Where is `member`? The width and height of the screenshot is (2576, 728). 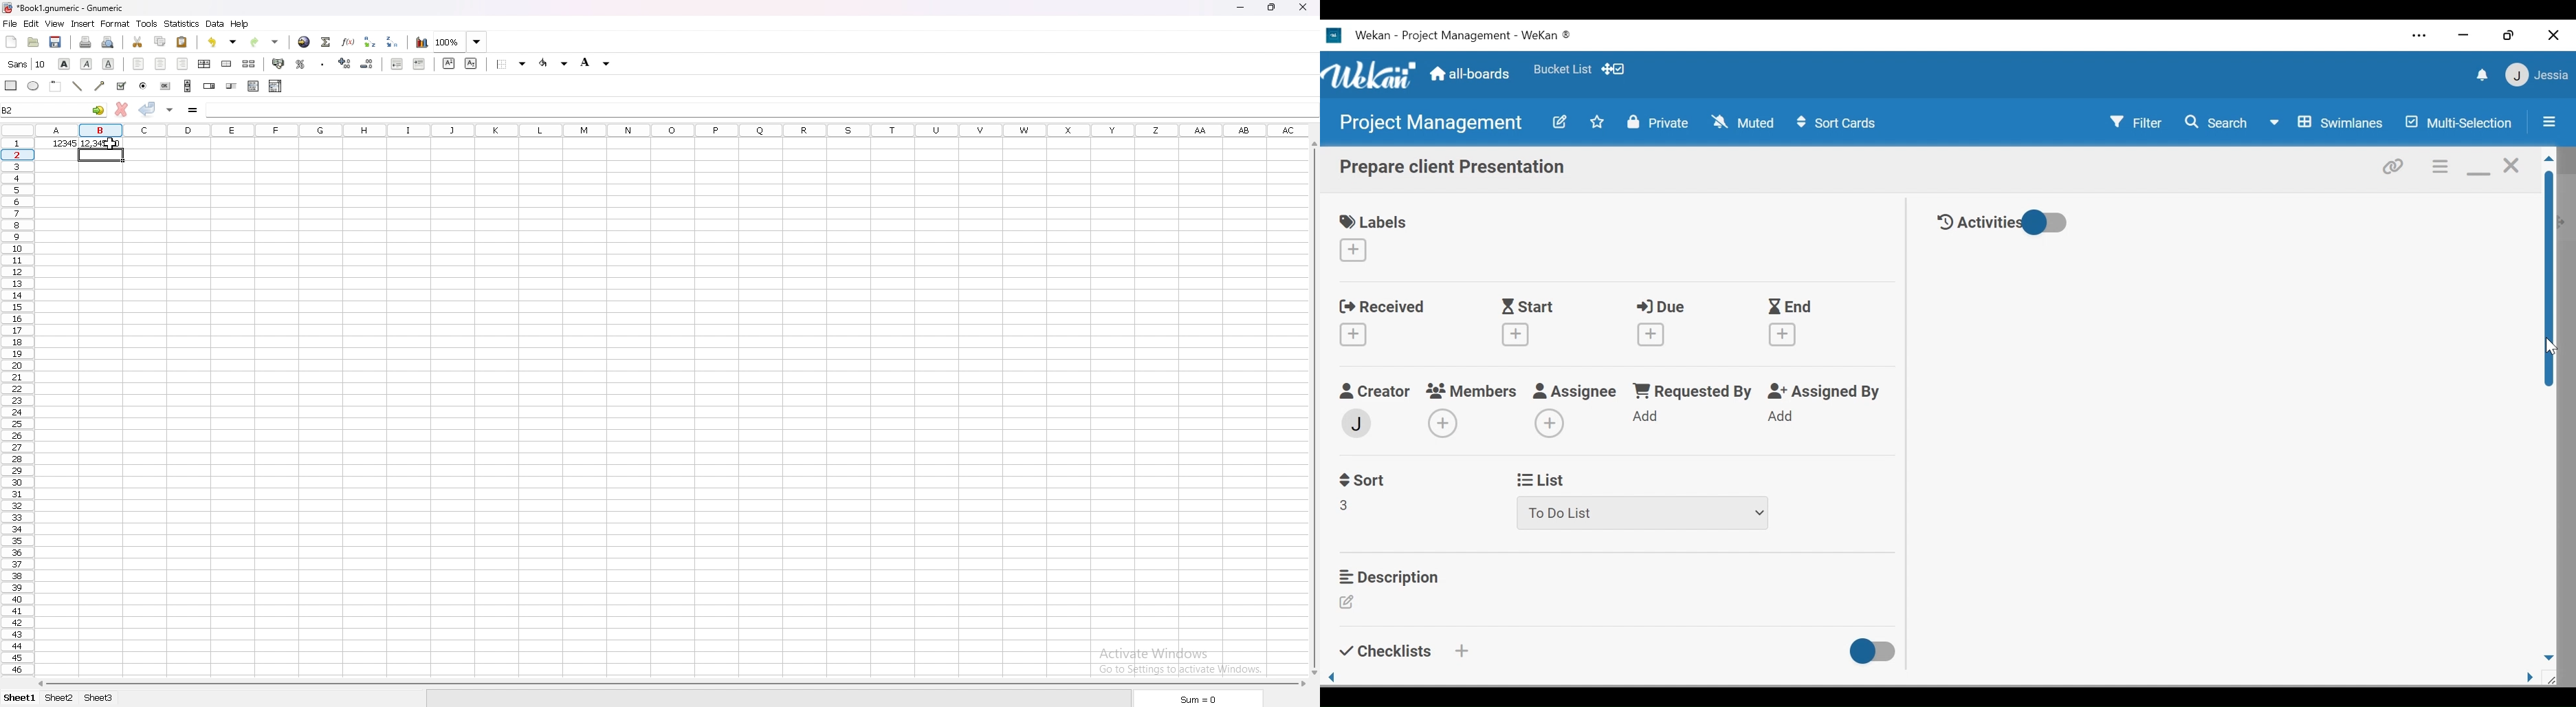 member is located at coordinates (1358, 423).